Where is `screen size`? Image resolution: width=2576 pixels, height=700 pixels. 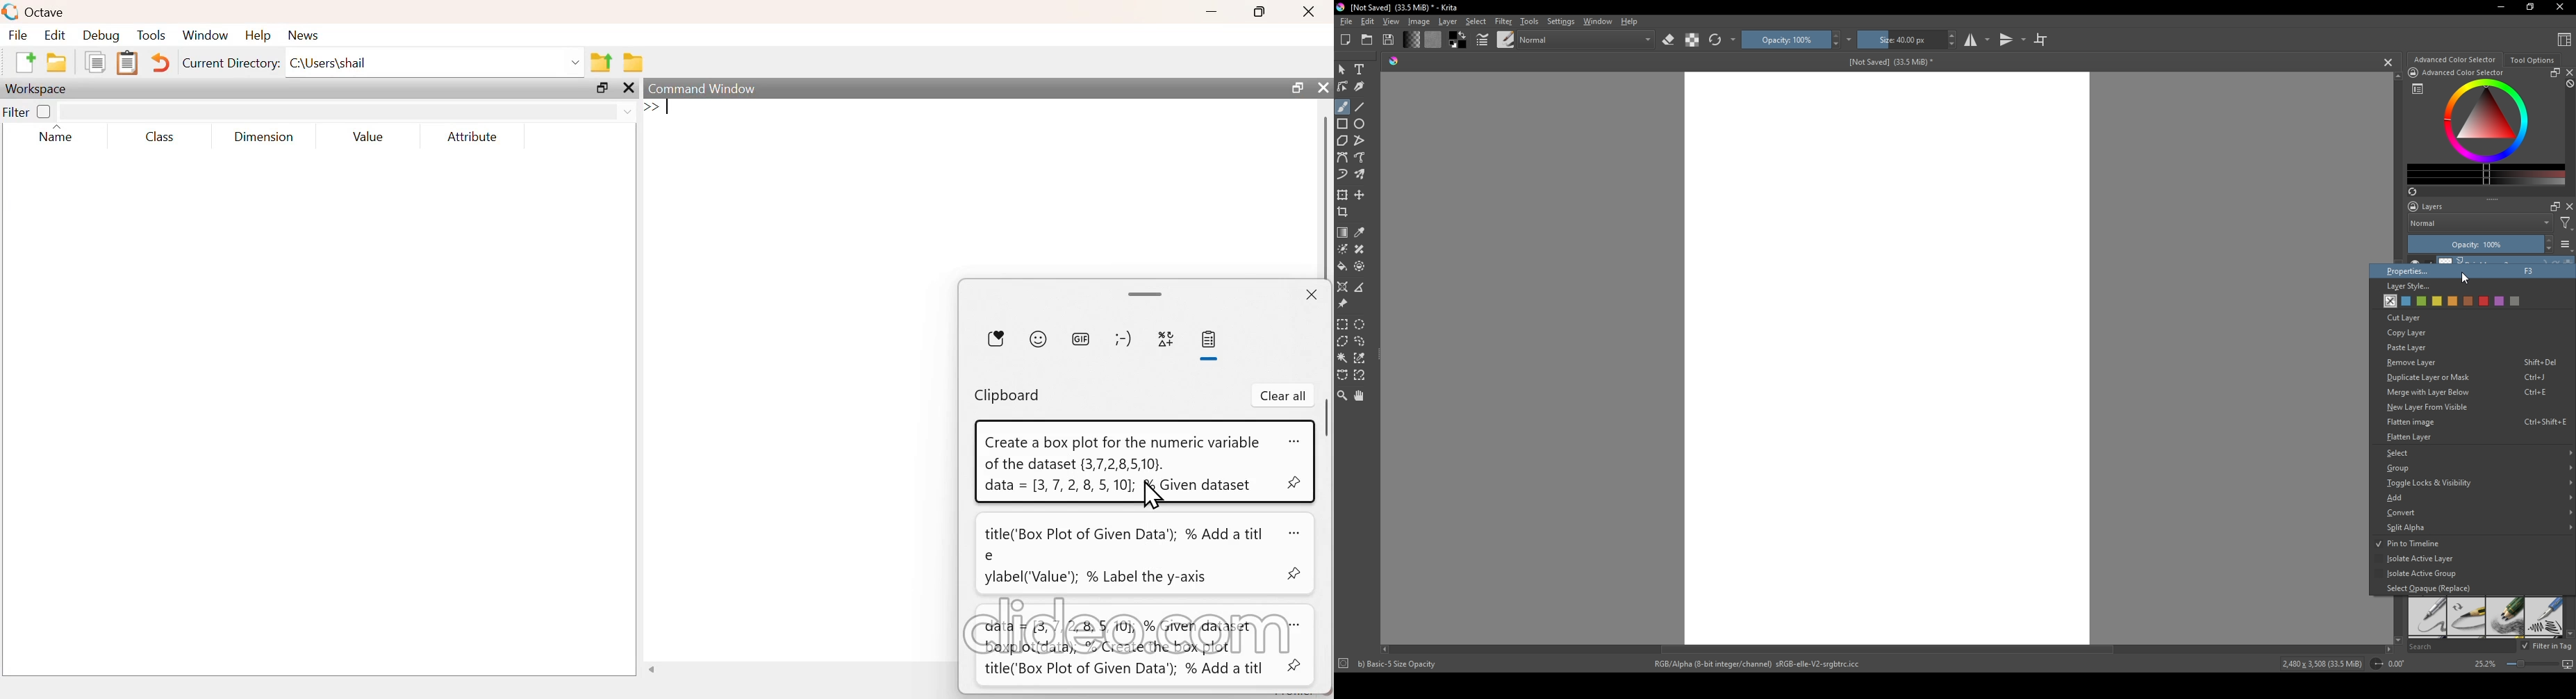
screen size is located at coordinates (2537, 665).